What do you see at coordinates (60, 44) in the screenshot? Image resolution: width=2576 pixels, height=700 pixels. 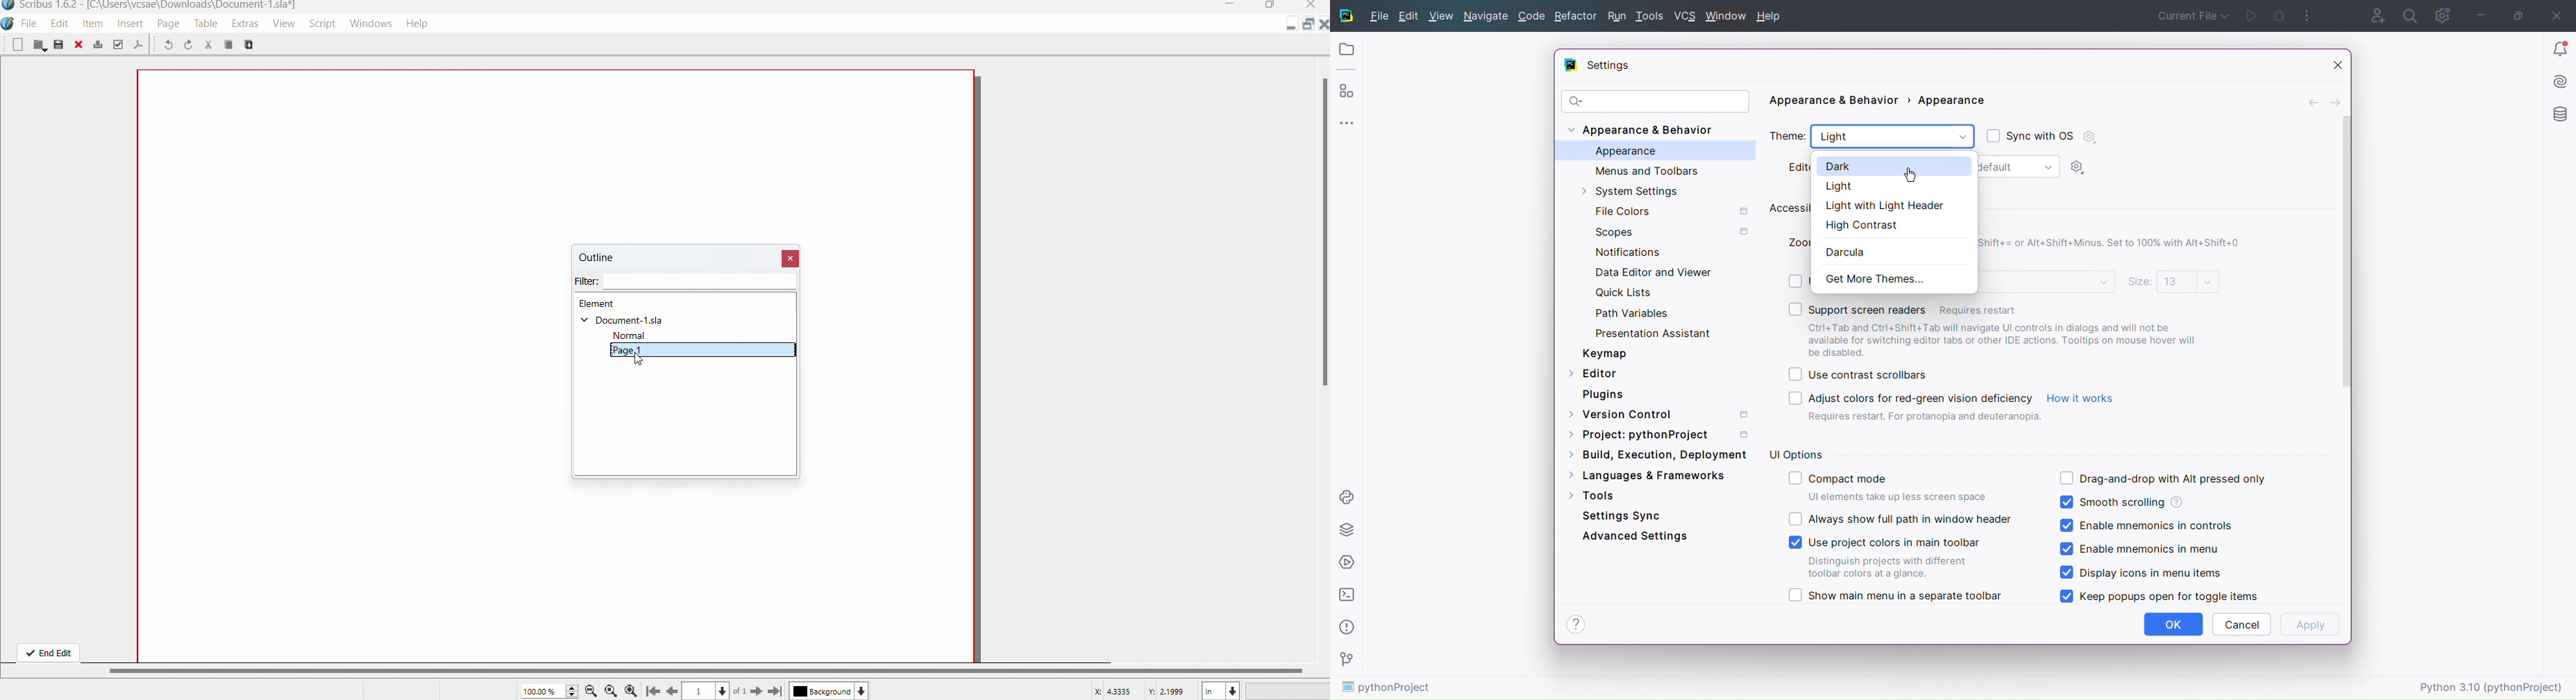 I see `` at bounding box center [60, 44].